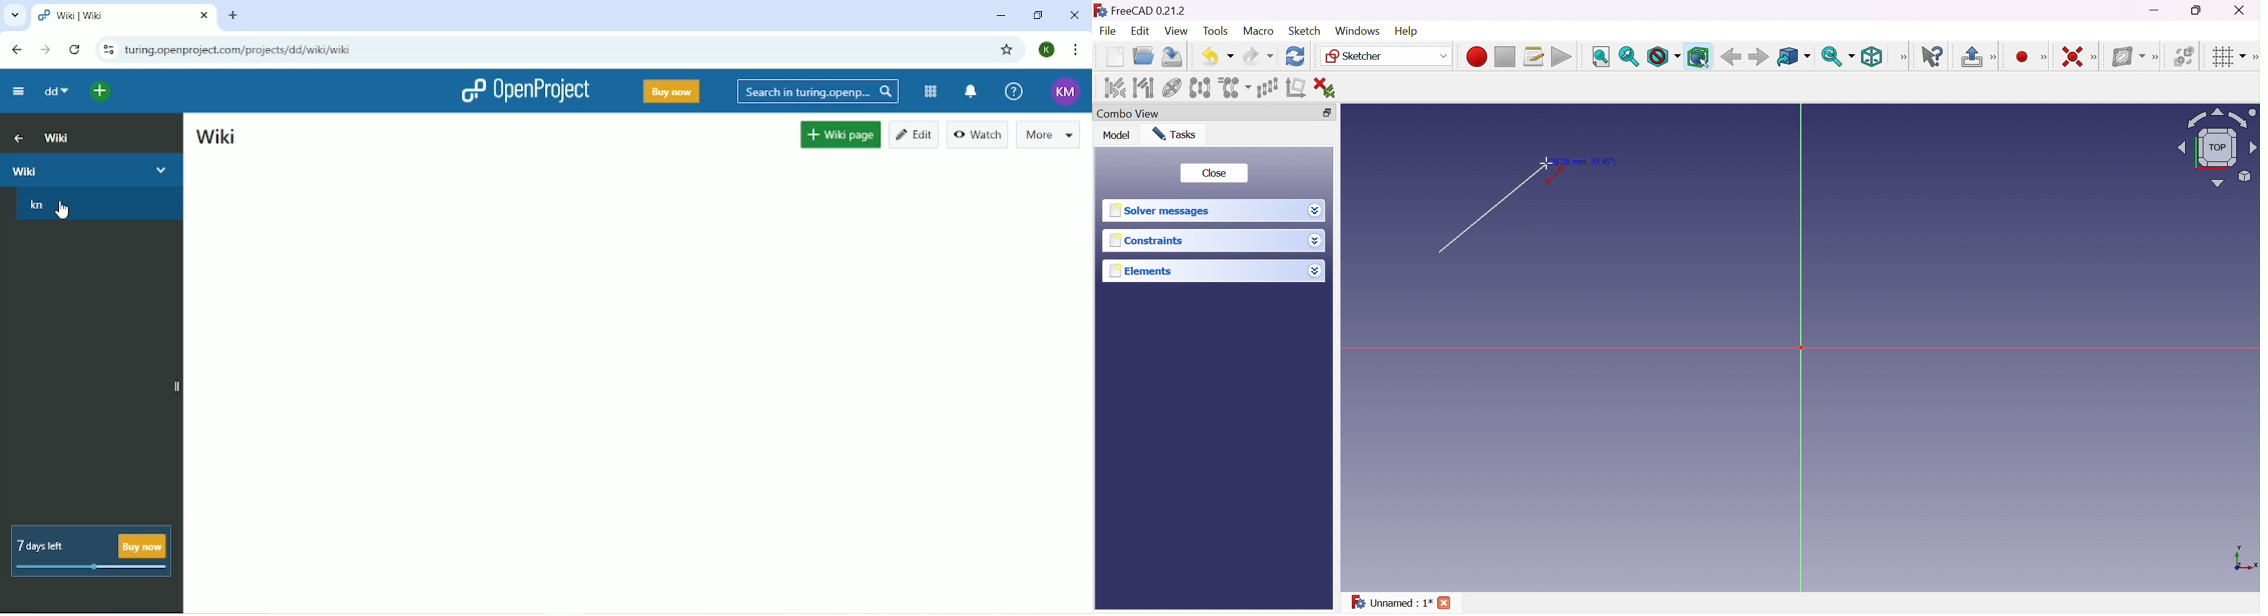  I want to click on Tools, so click(1215, 32).